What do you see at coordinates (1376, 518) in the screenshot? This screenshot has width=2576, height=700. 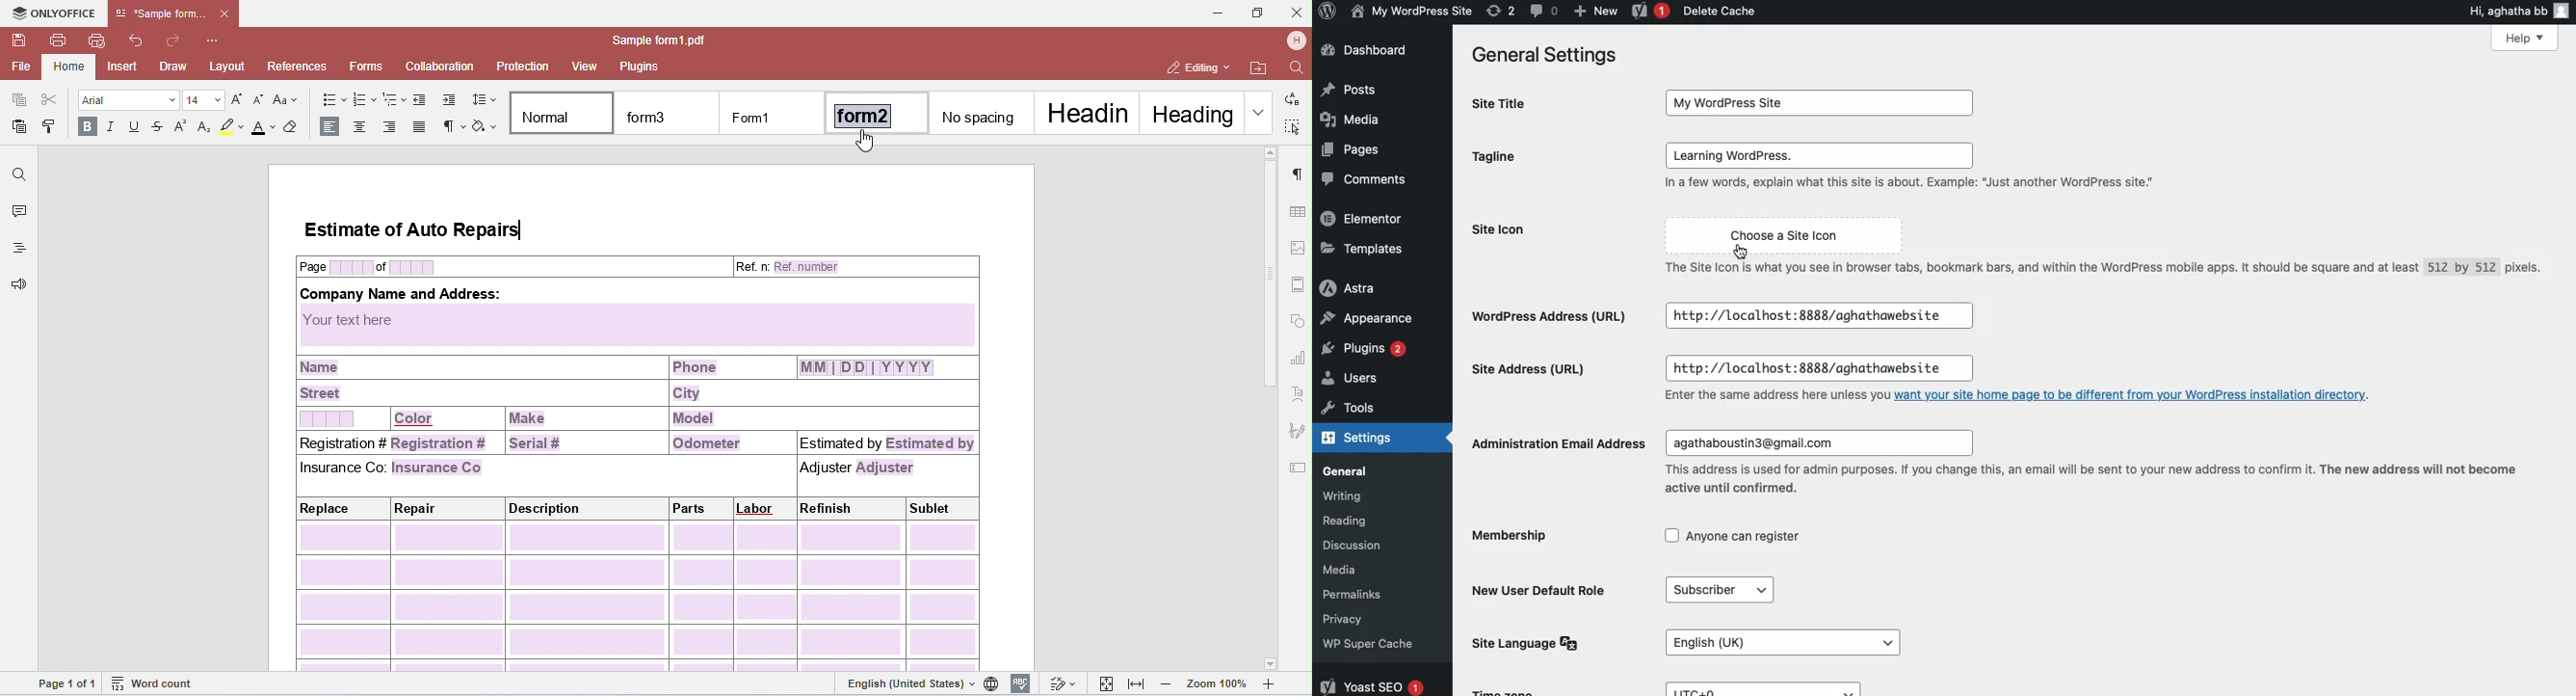 I see `Reading` at bounding box center [1376, 518].